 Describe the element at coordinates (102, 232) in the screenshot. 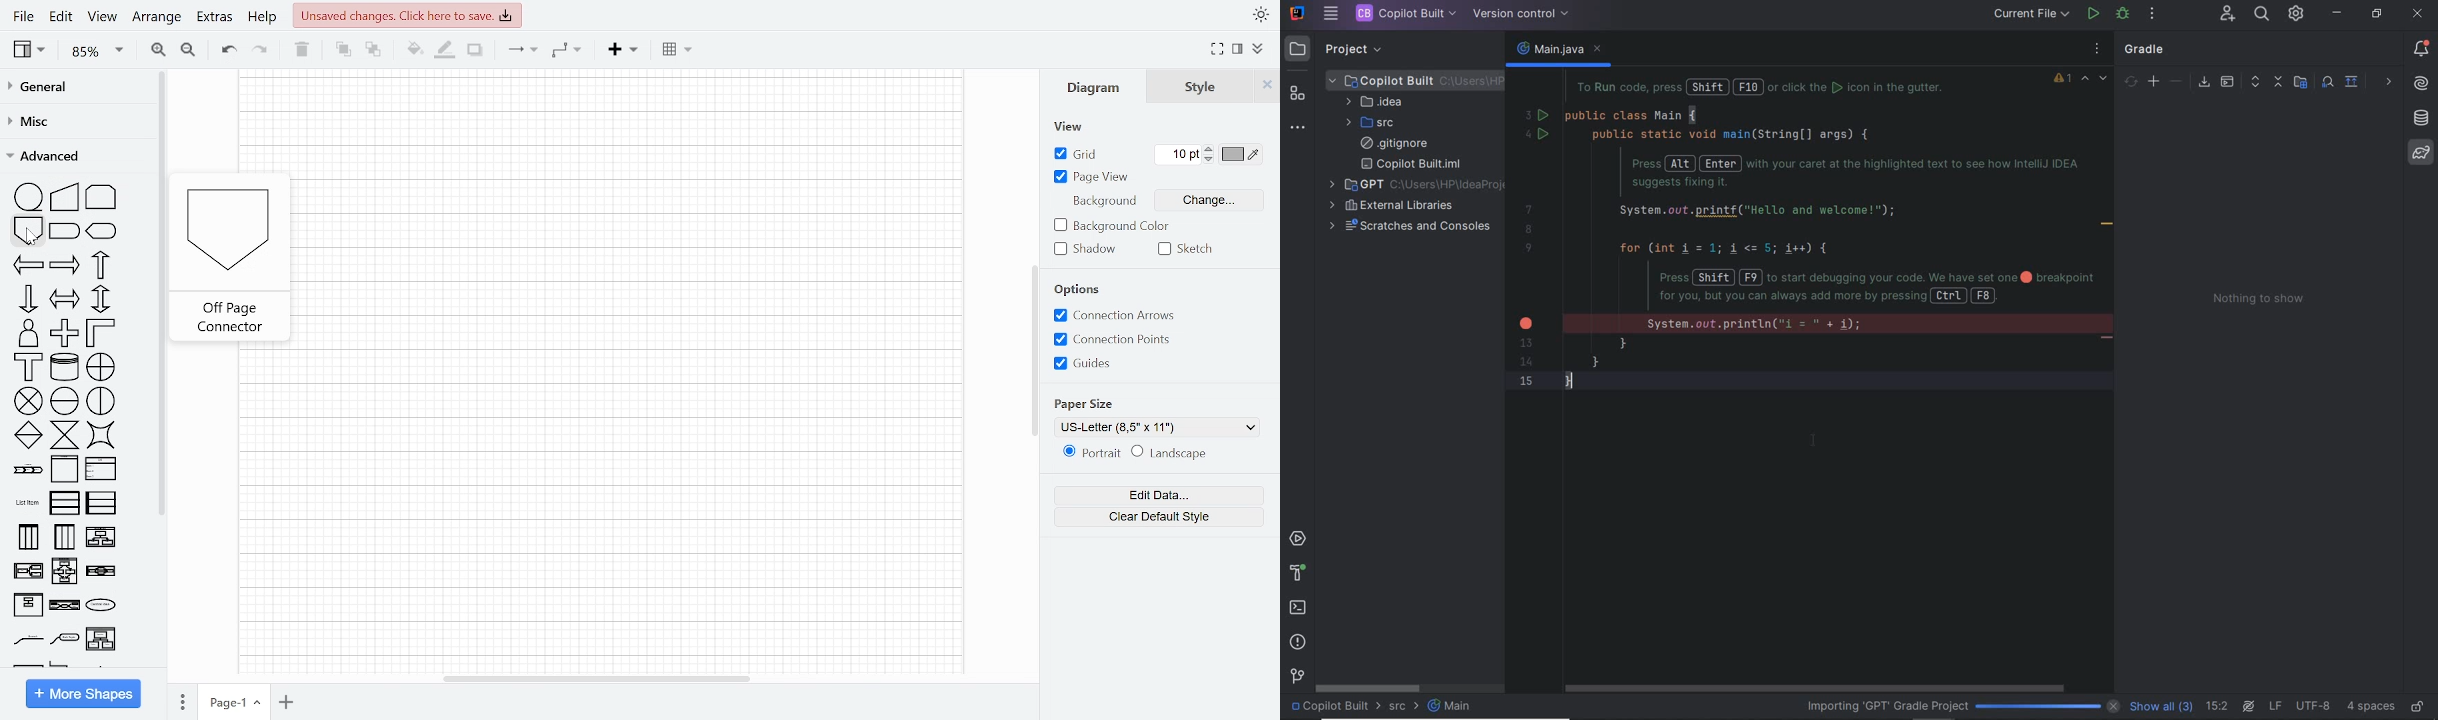

I see `display` at that location.